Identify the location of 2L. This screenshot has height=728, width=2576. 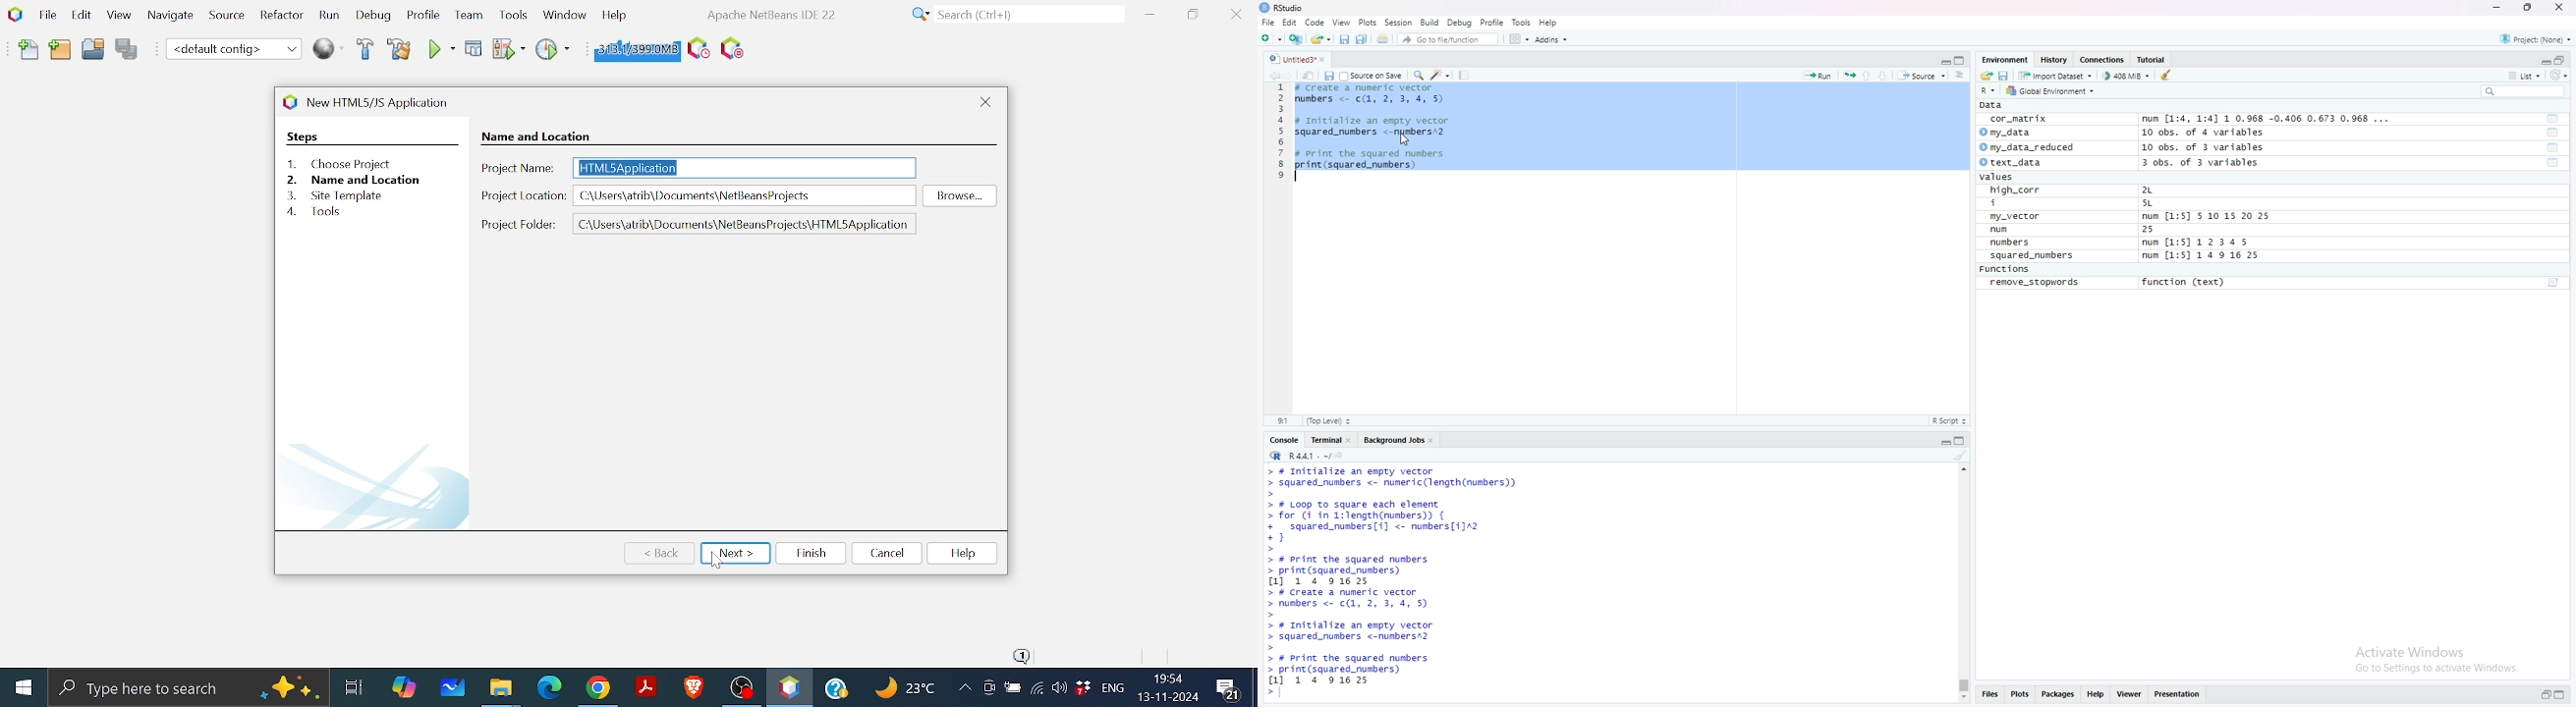
(2155, 190).